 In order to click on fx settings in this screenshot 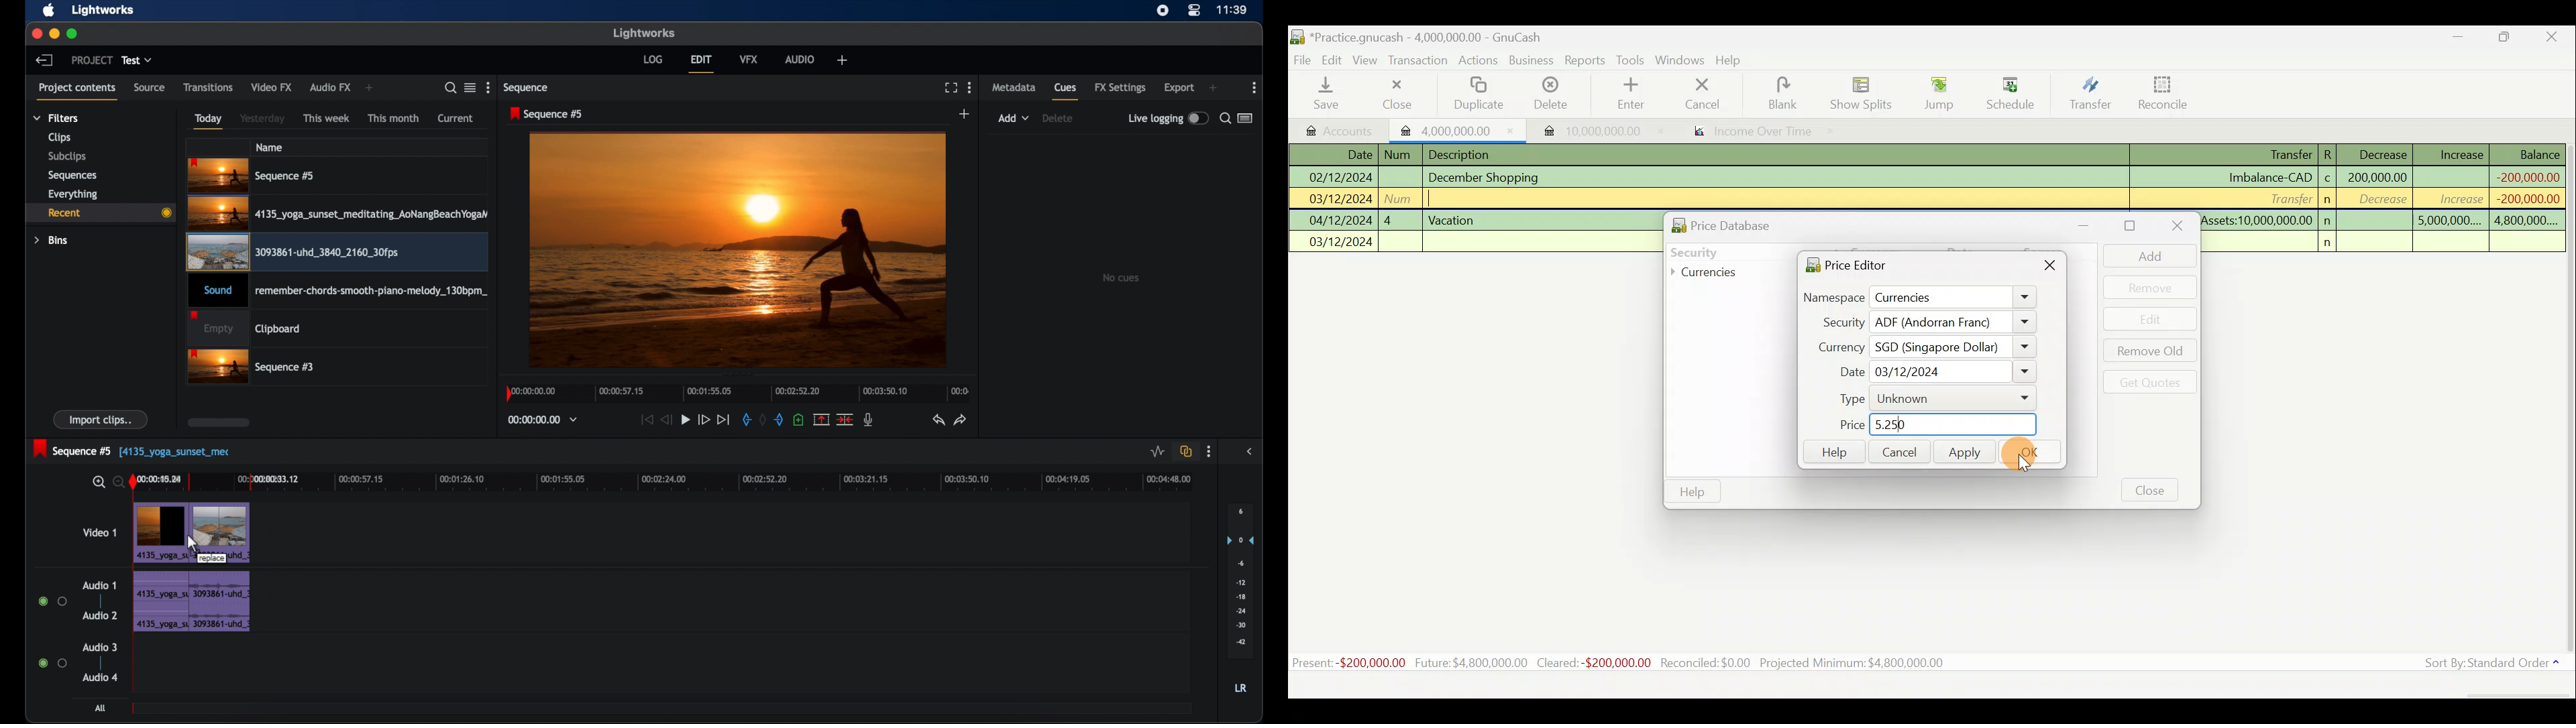, I will do `click(1122, 88)`.